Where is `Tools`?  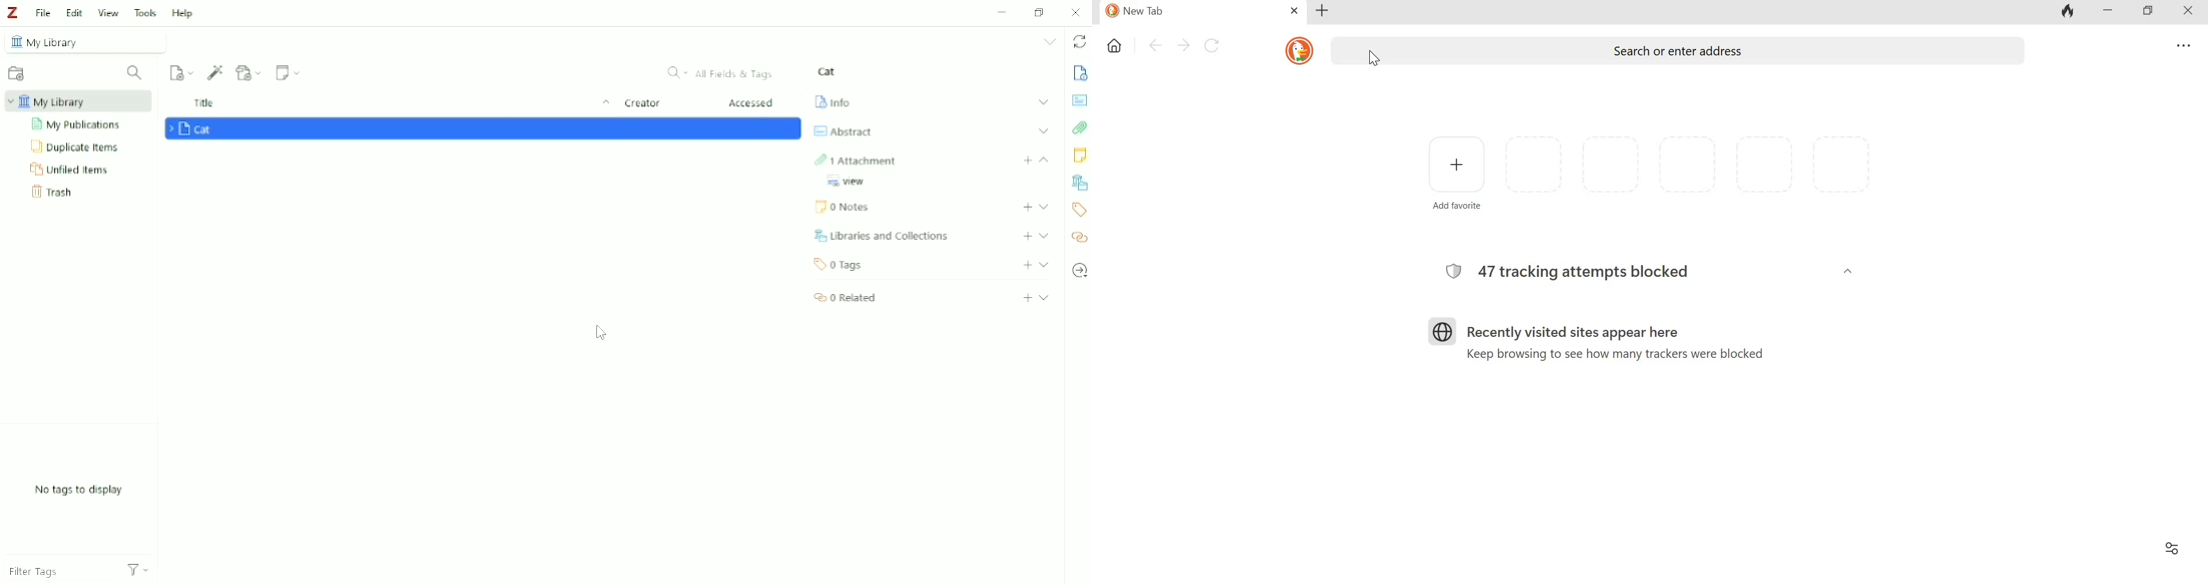 Tools is located at coordinates (145, 12).